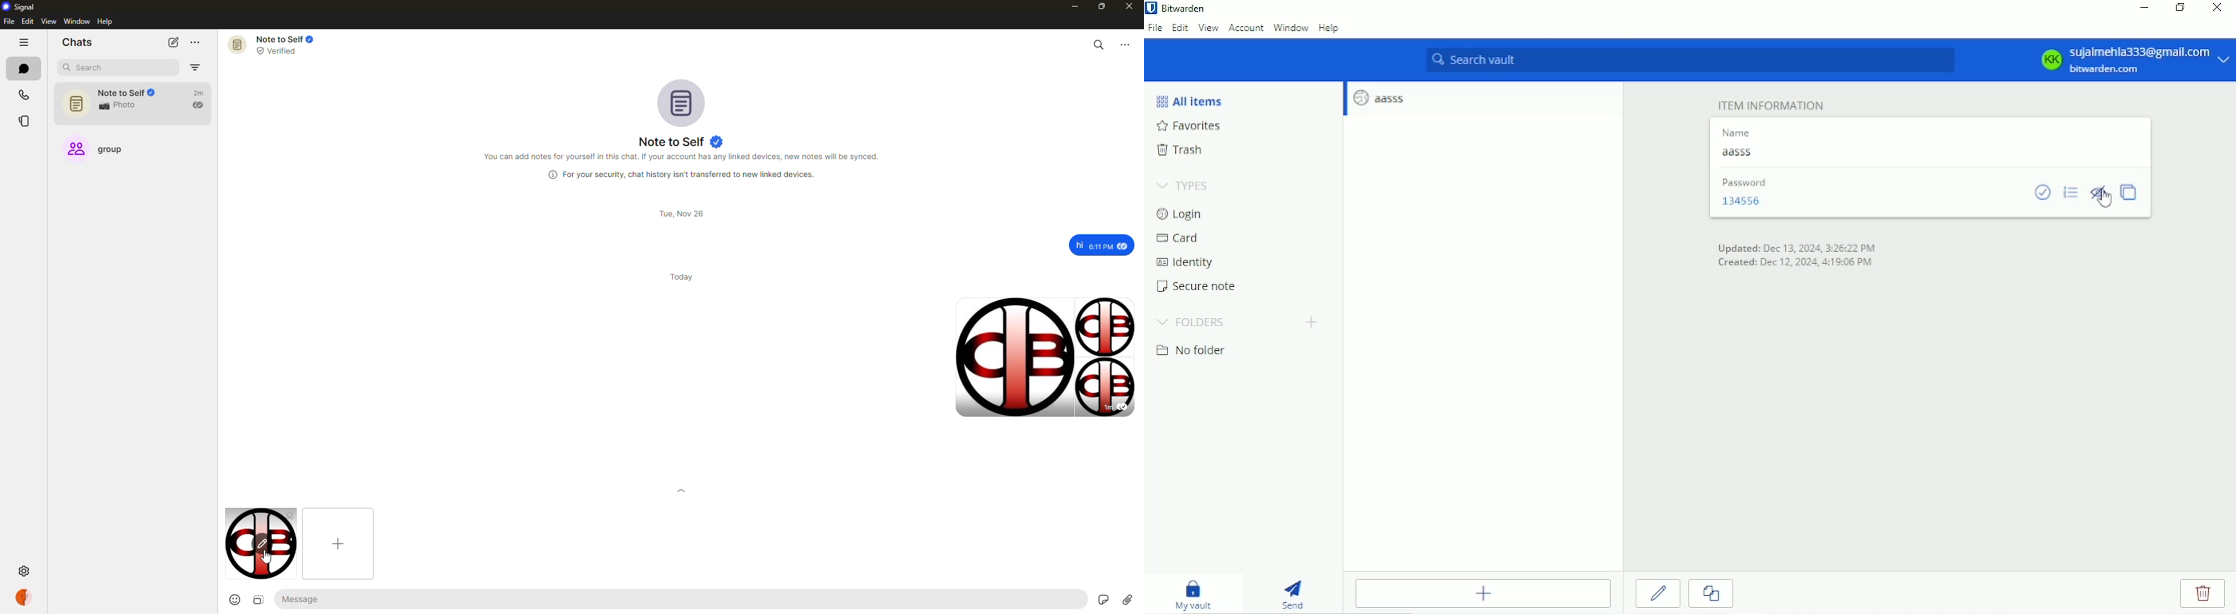 The image size is (2240, 616). What do you see at coordinates (1181, 214) in the screenshot?
I see `Login` at bounding box center [1181, 214].